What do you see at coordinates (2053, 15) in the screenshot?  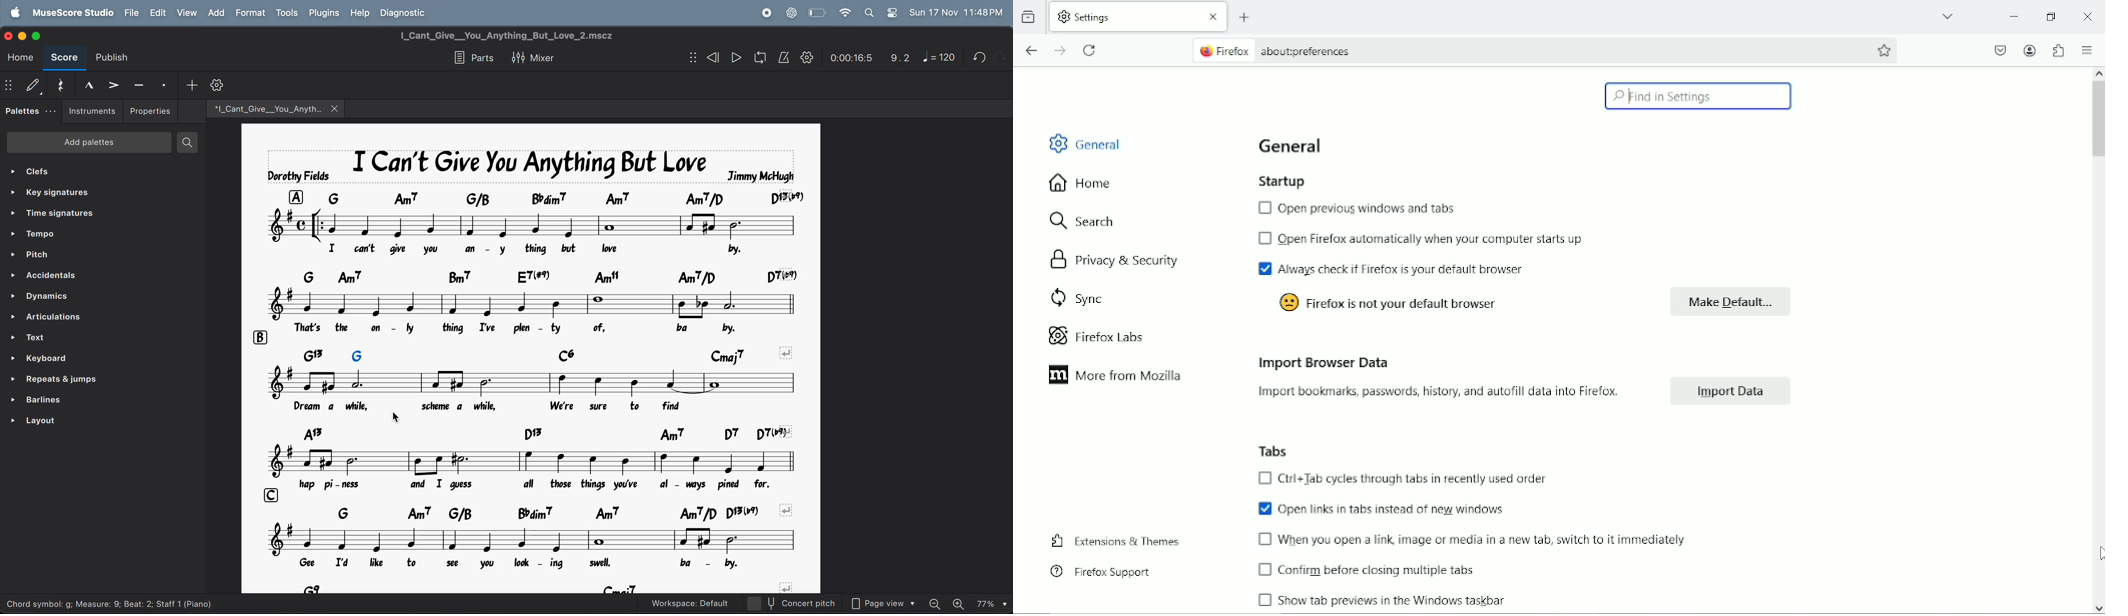 I see `restore down` at bounding box center [2053, 15].